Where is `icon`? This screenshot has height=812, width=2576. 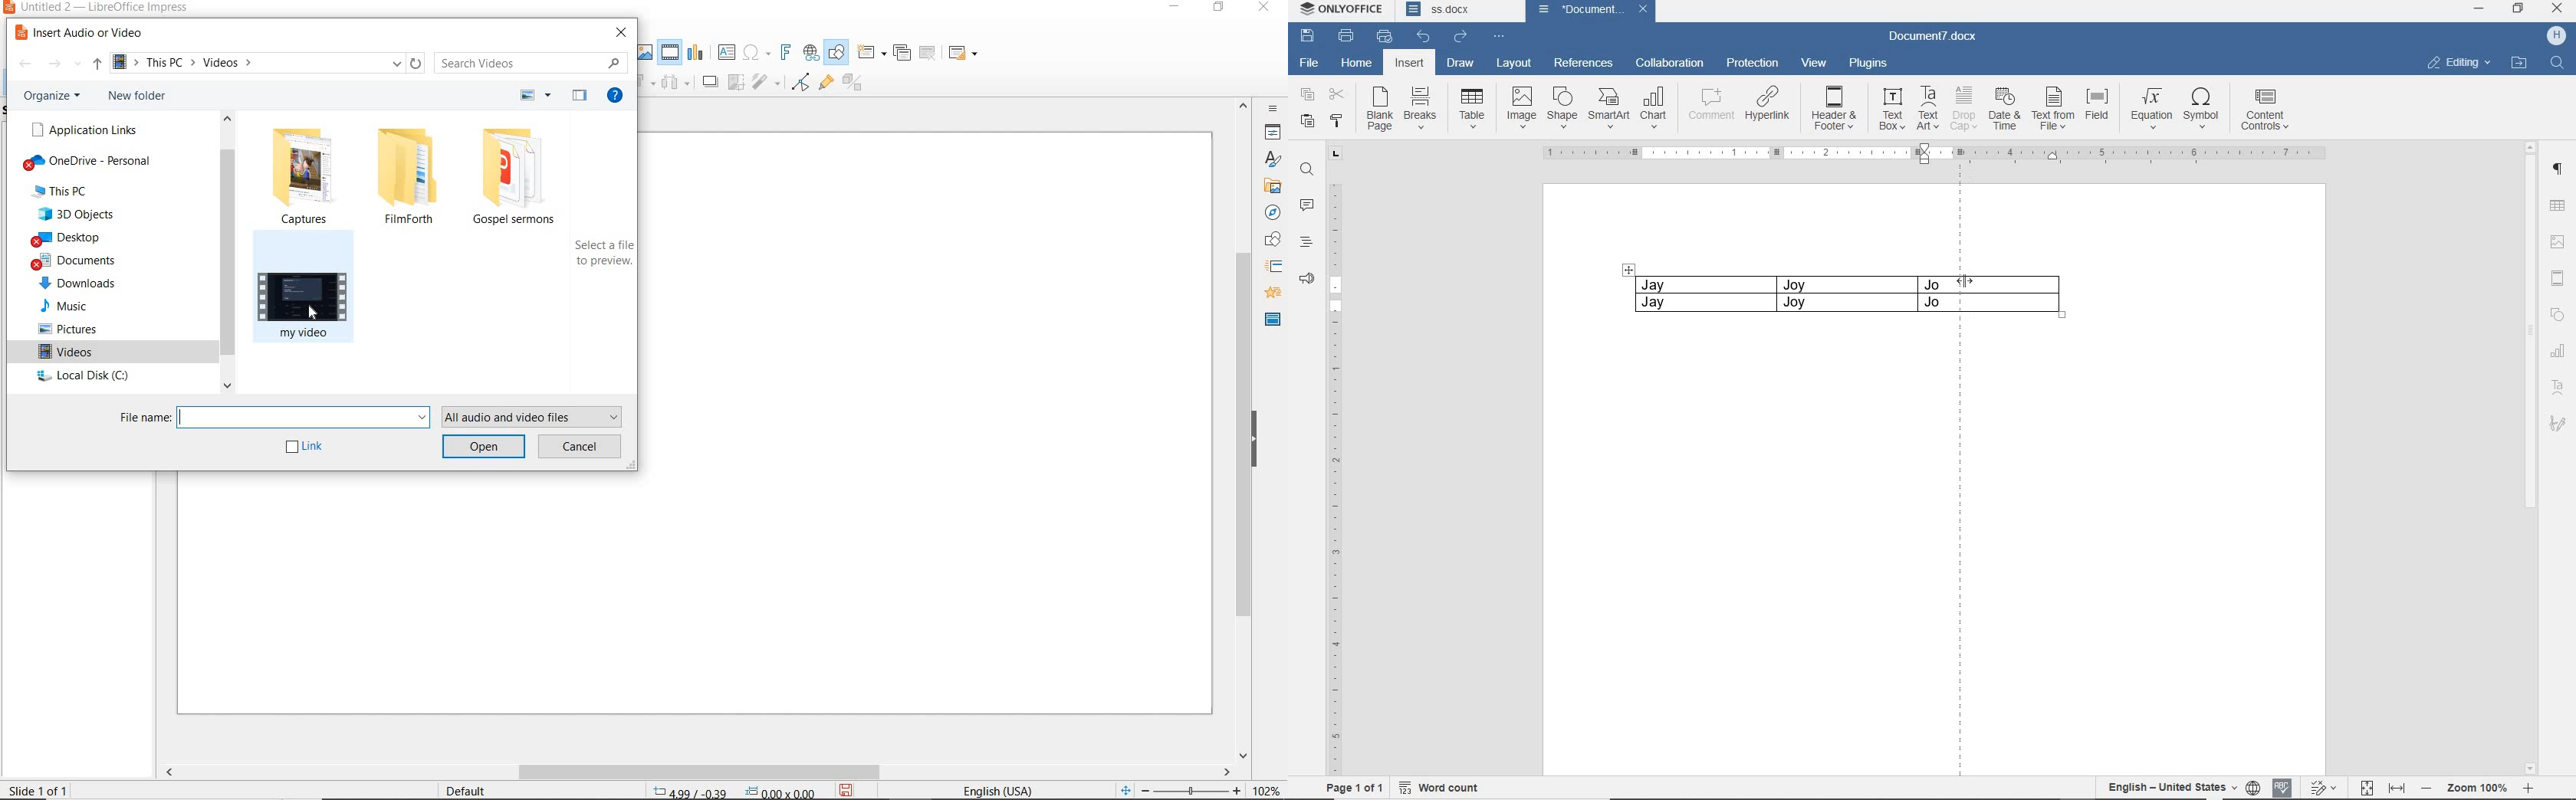 icon is located at coordinates (768, 84).